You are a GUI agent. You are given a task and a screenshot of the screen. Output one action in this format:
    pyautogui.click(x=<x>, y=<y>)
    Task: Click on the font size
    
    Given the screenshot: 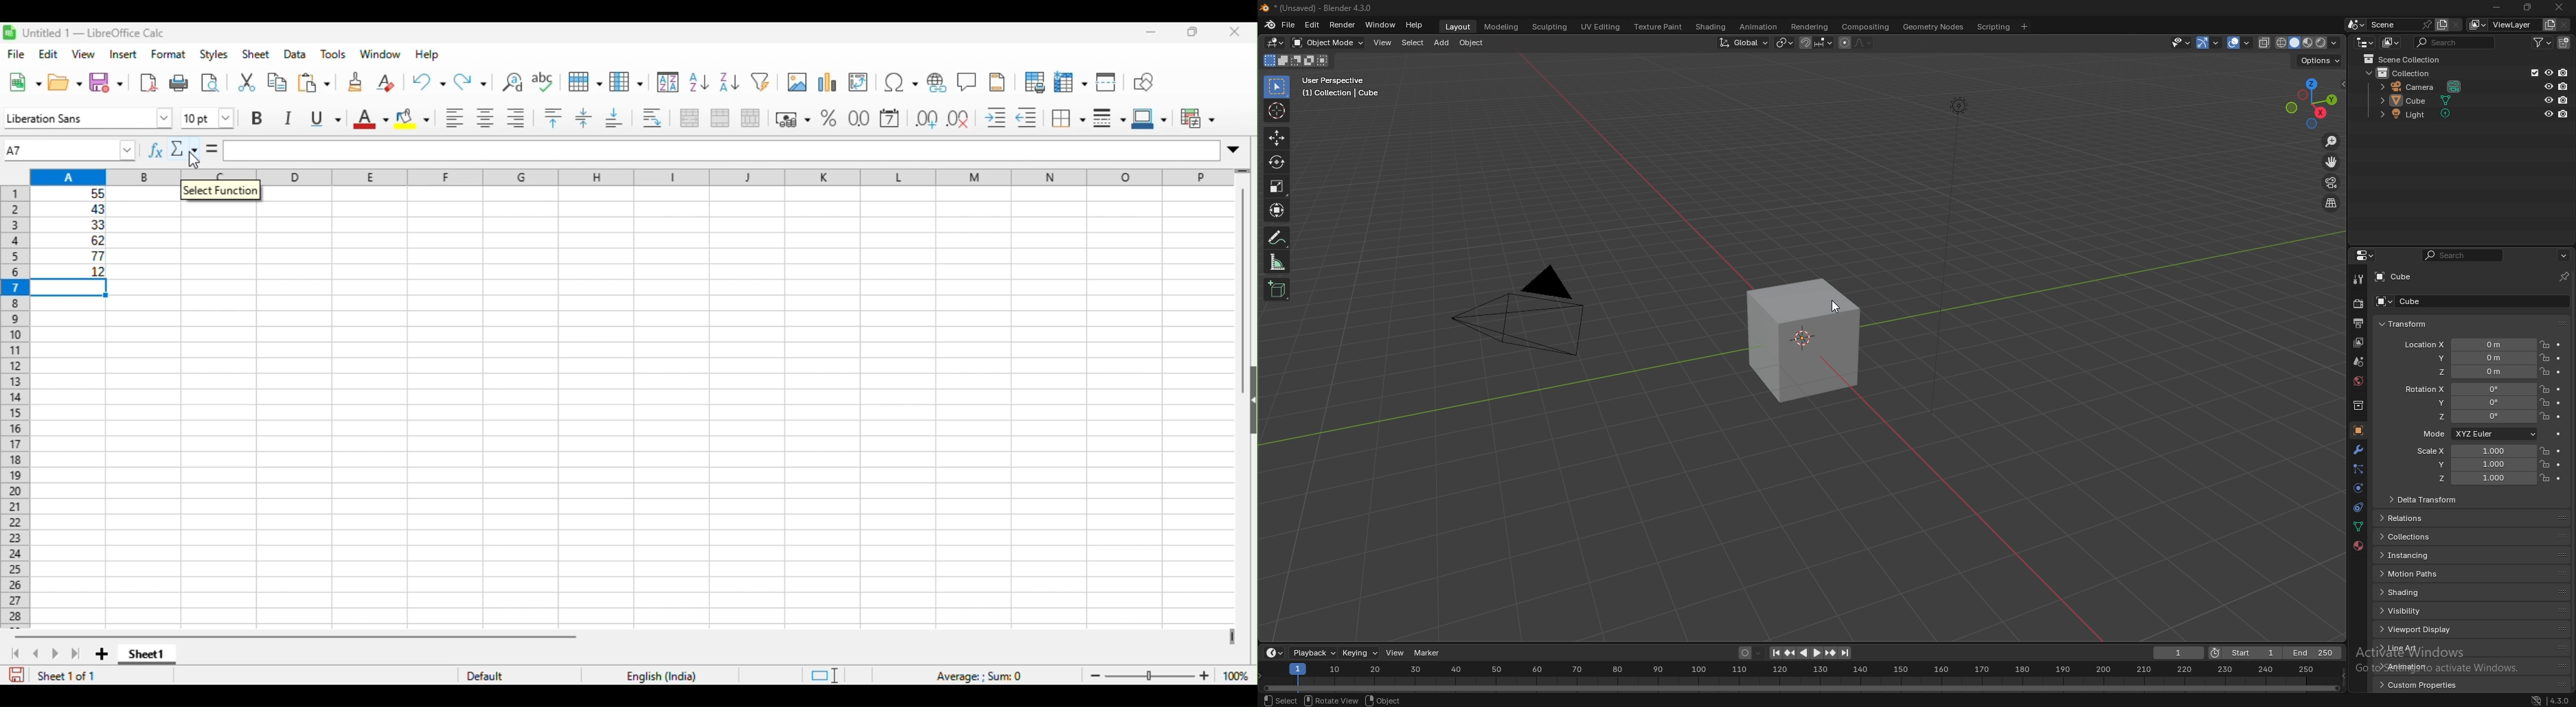 What is the action you would take?
    pyautogui.click(x=211, y=116)
    